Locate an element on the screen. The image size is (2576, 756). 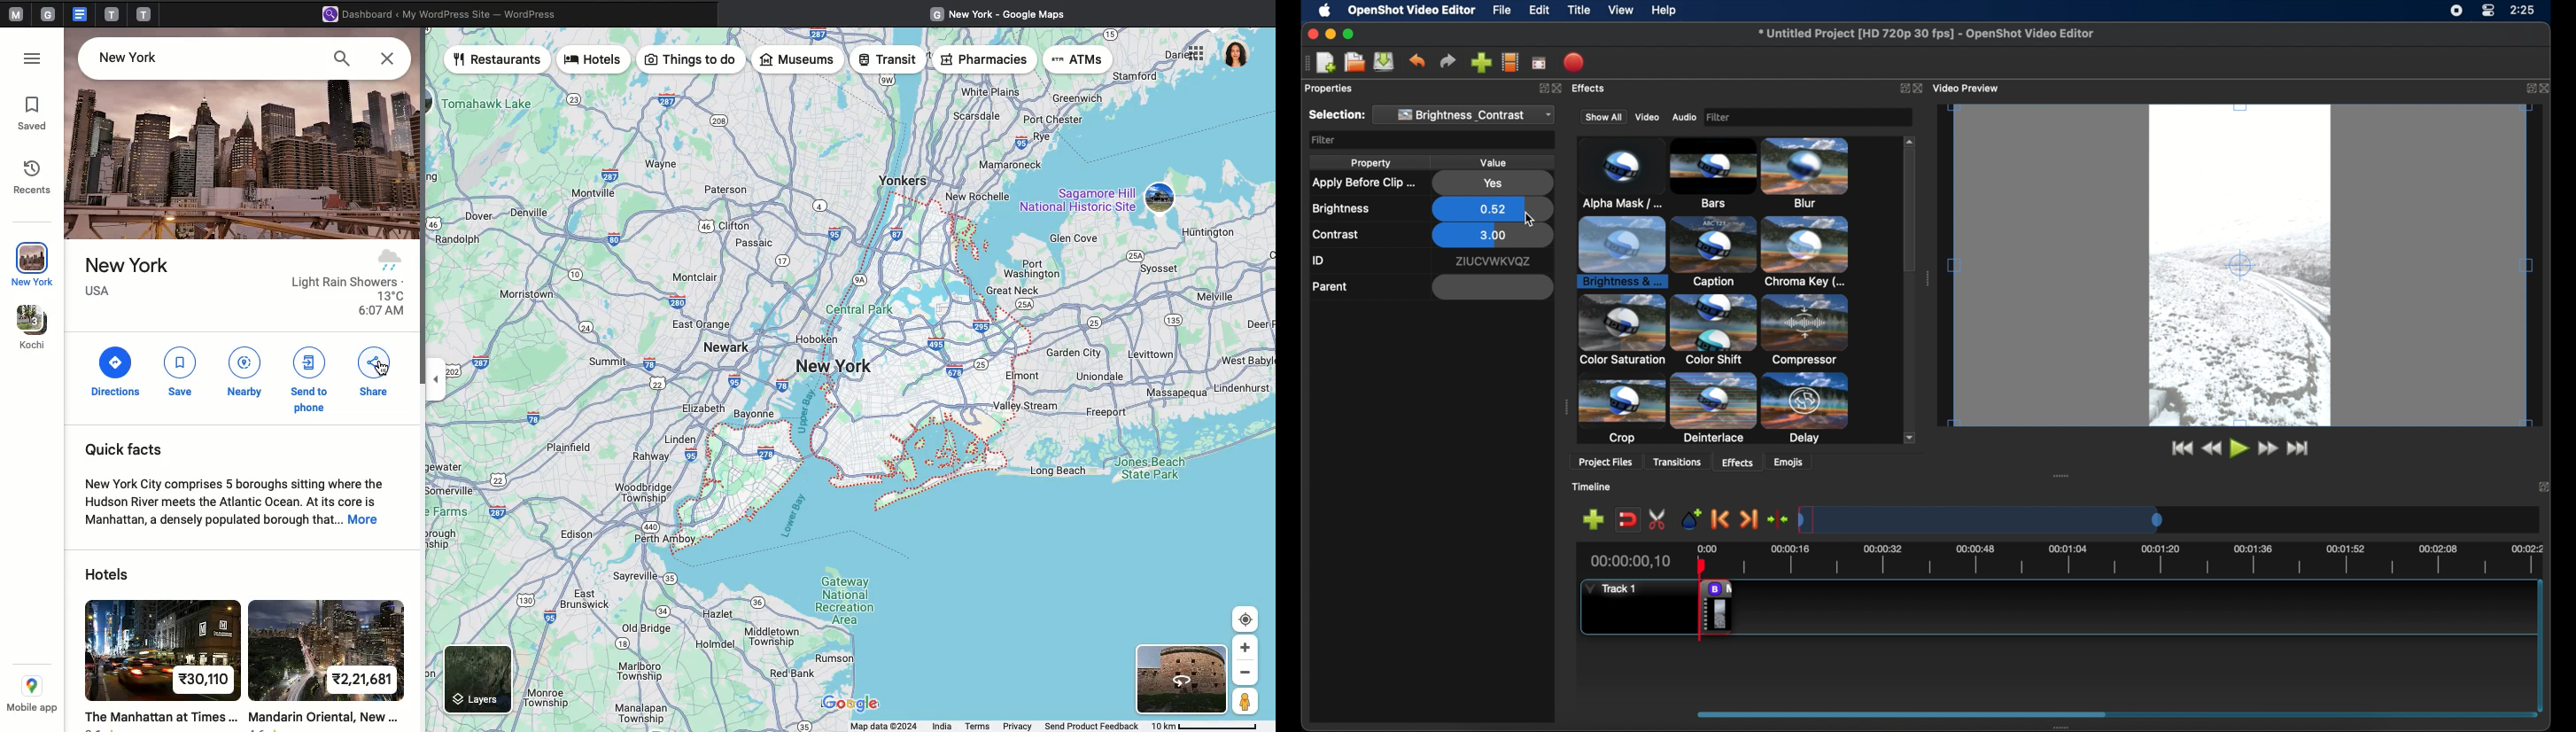
hotel 1 is located at coordinates (159, 658).